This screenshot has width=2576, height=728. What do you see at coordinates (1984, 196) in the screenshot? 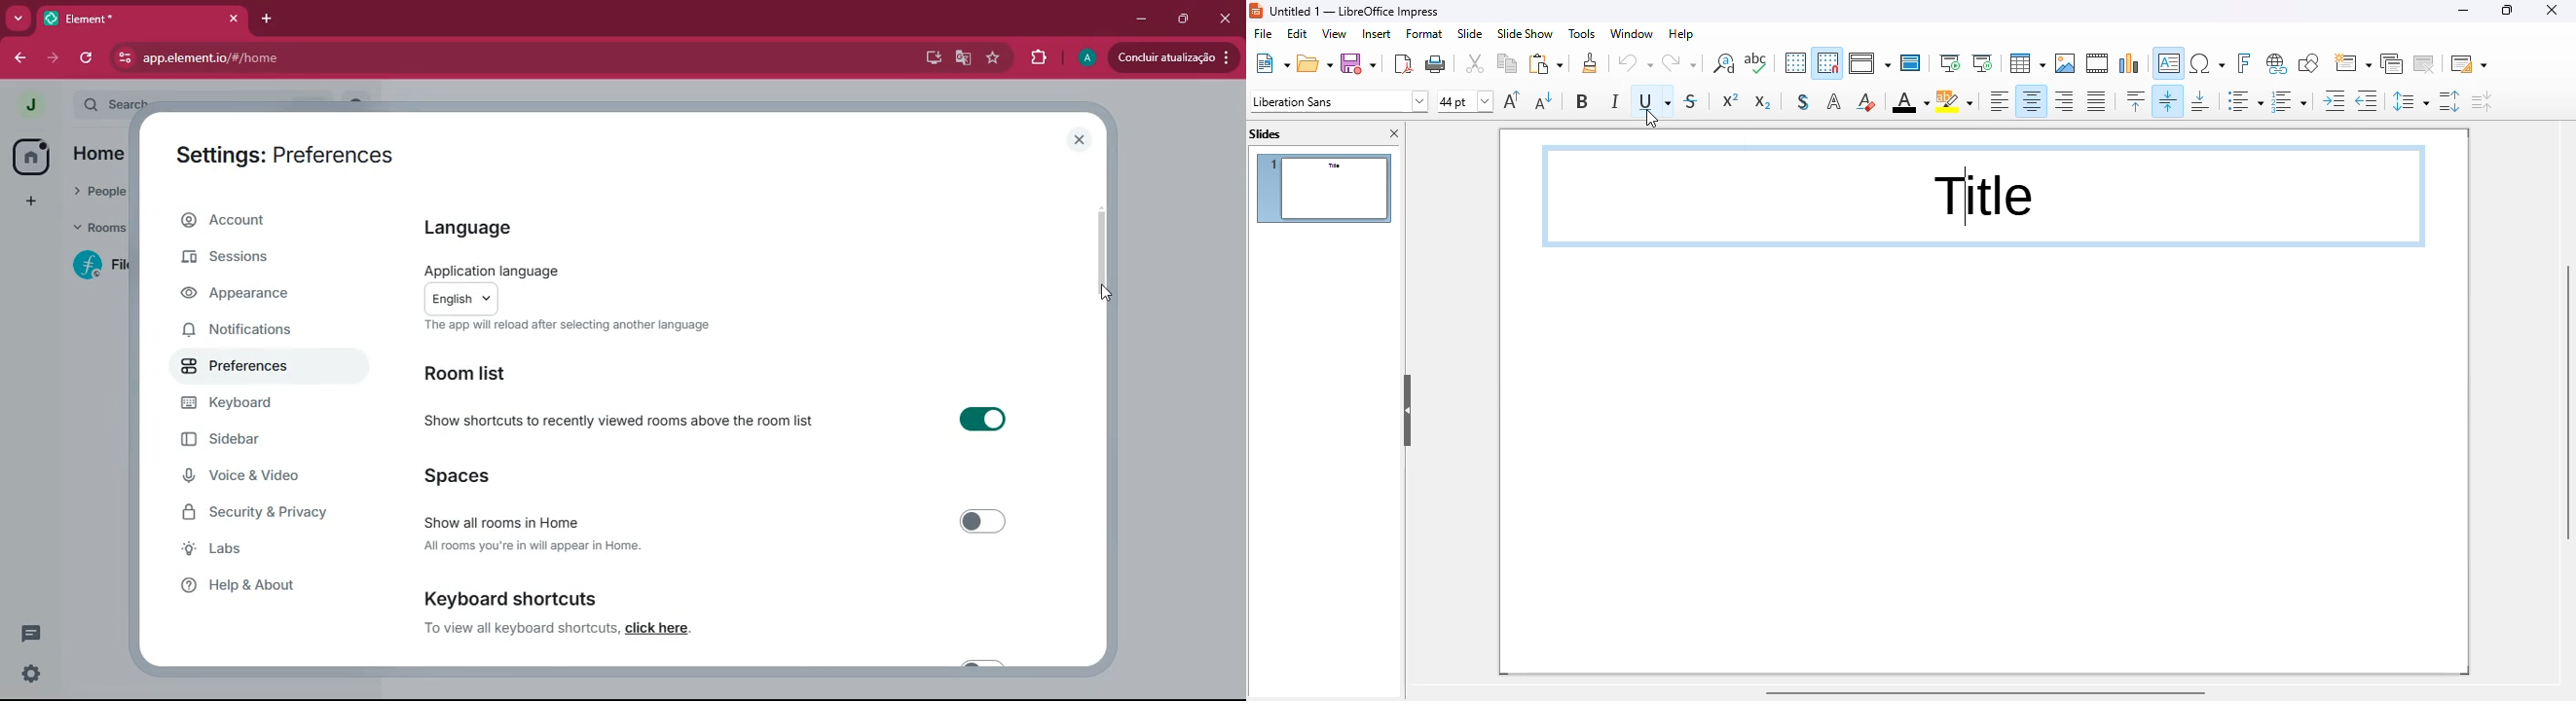
I see `content box` at bounding box center [1984, 196].